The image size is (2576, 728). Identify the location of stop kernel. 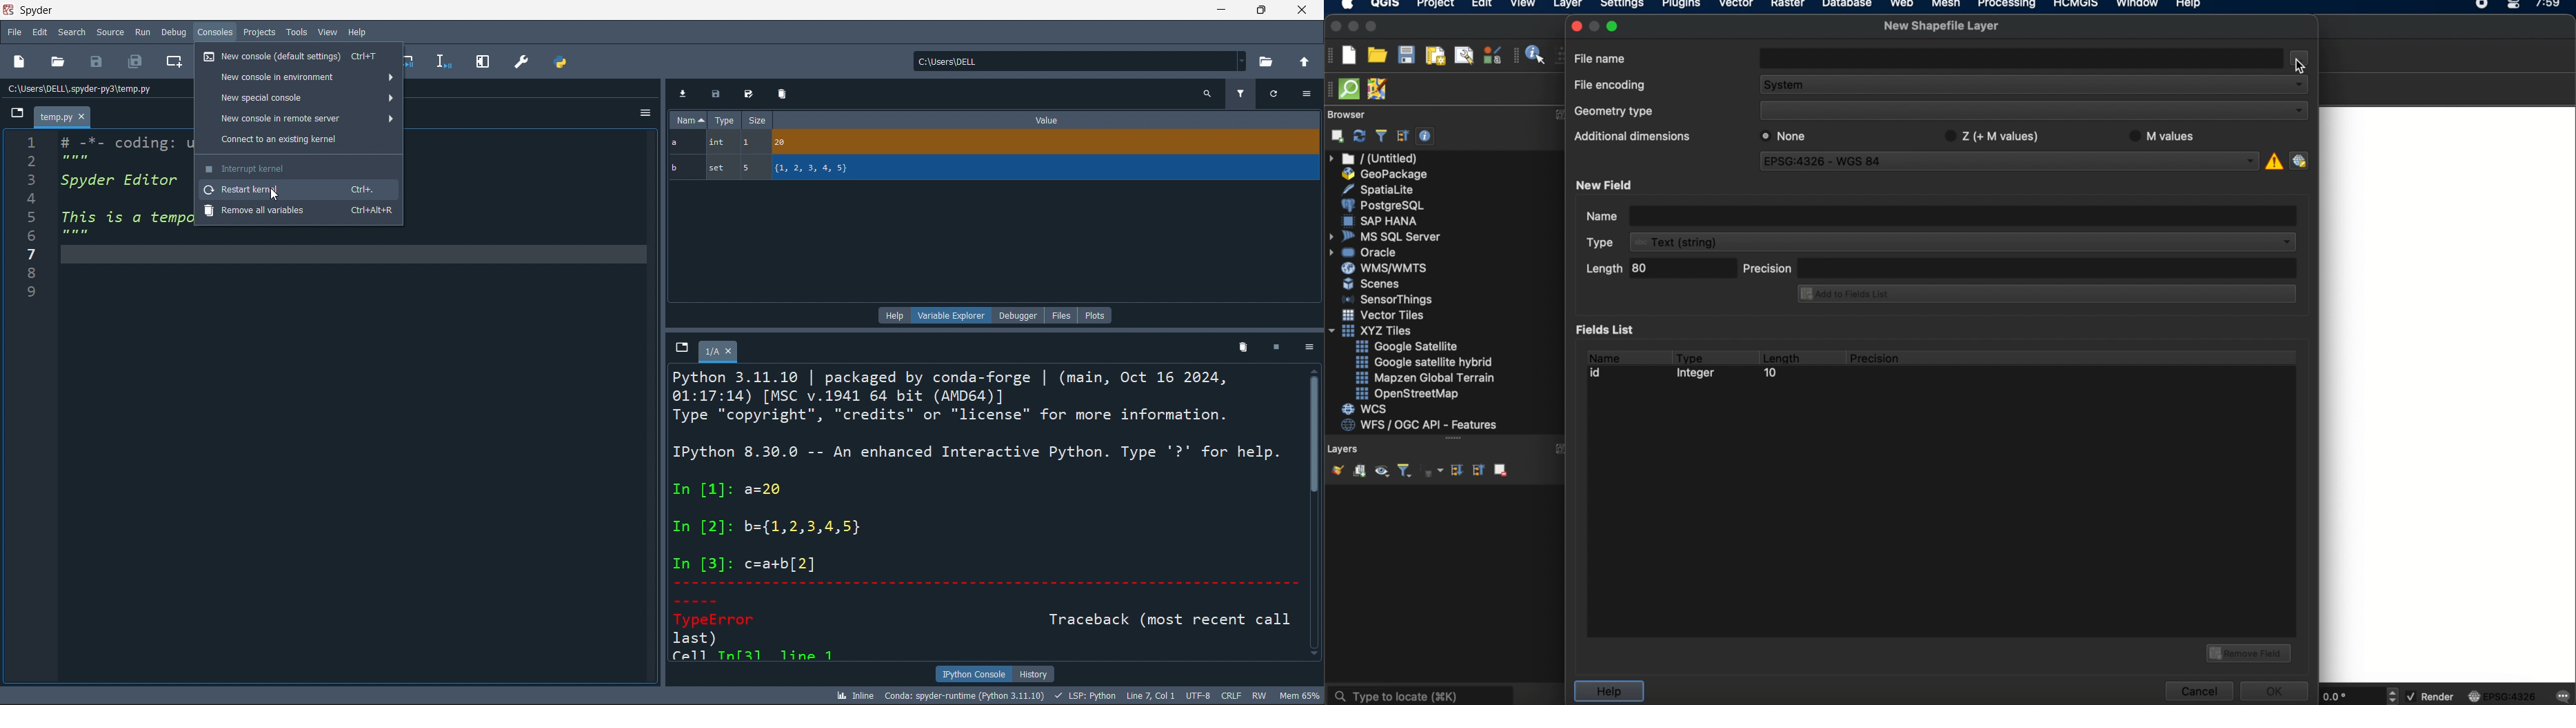
(1277, 350).